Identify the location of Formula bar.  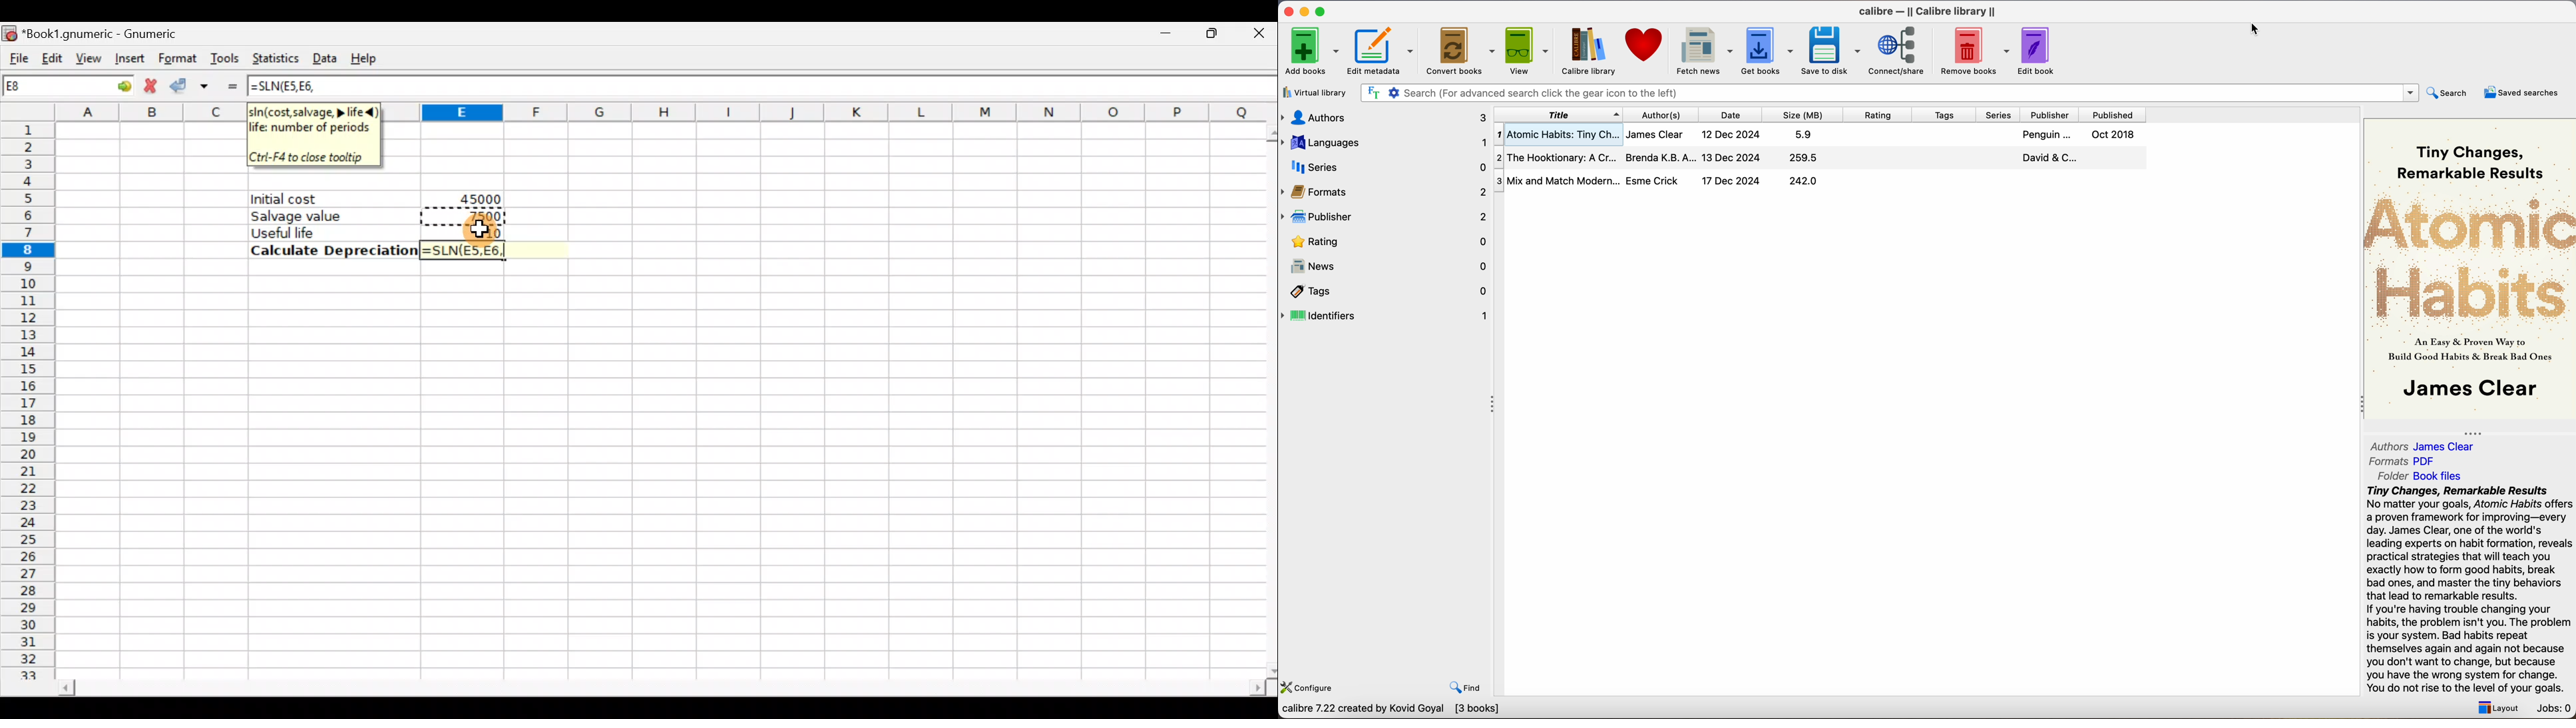
(806, 87).